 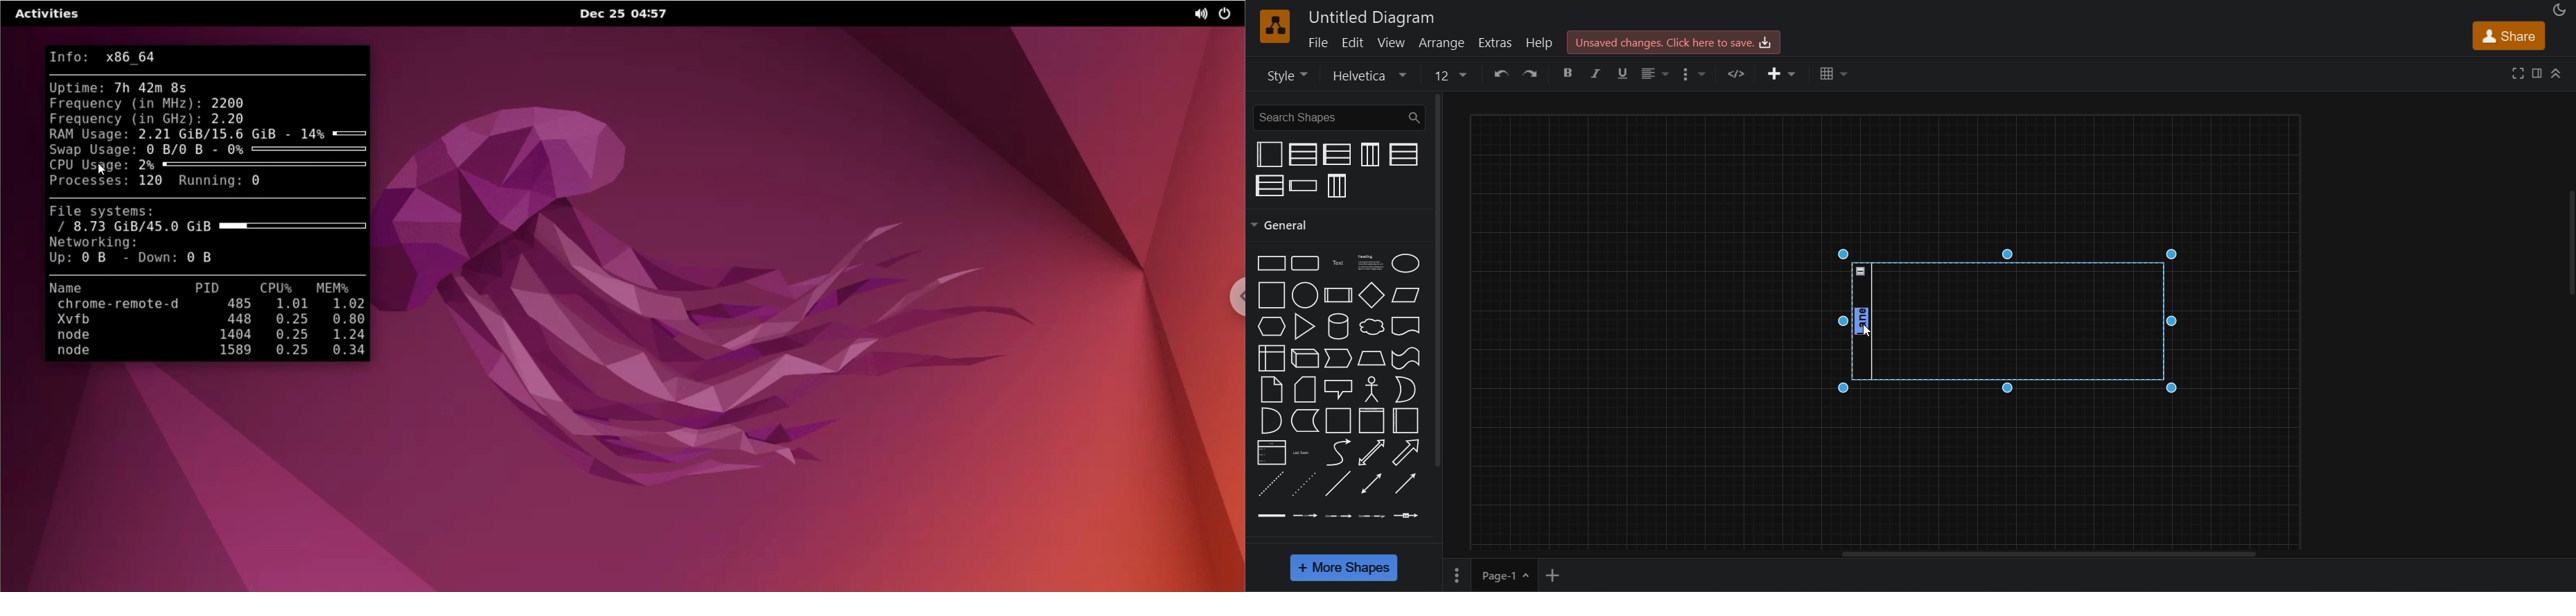 I want to click on parallelogram, so click(x=1406, y=295).